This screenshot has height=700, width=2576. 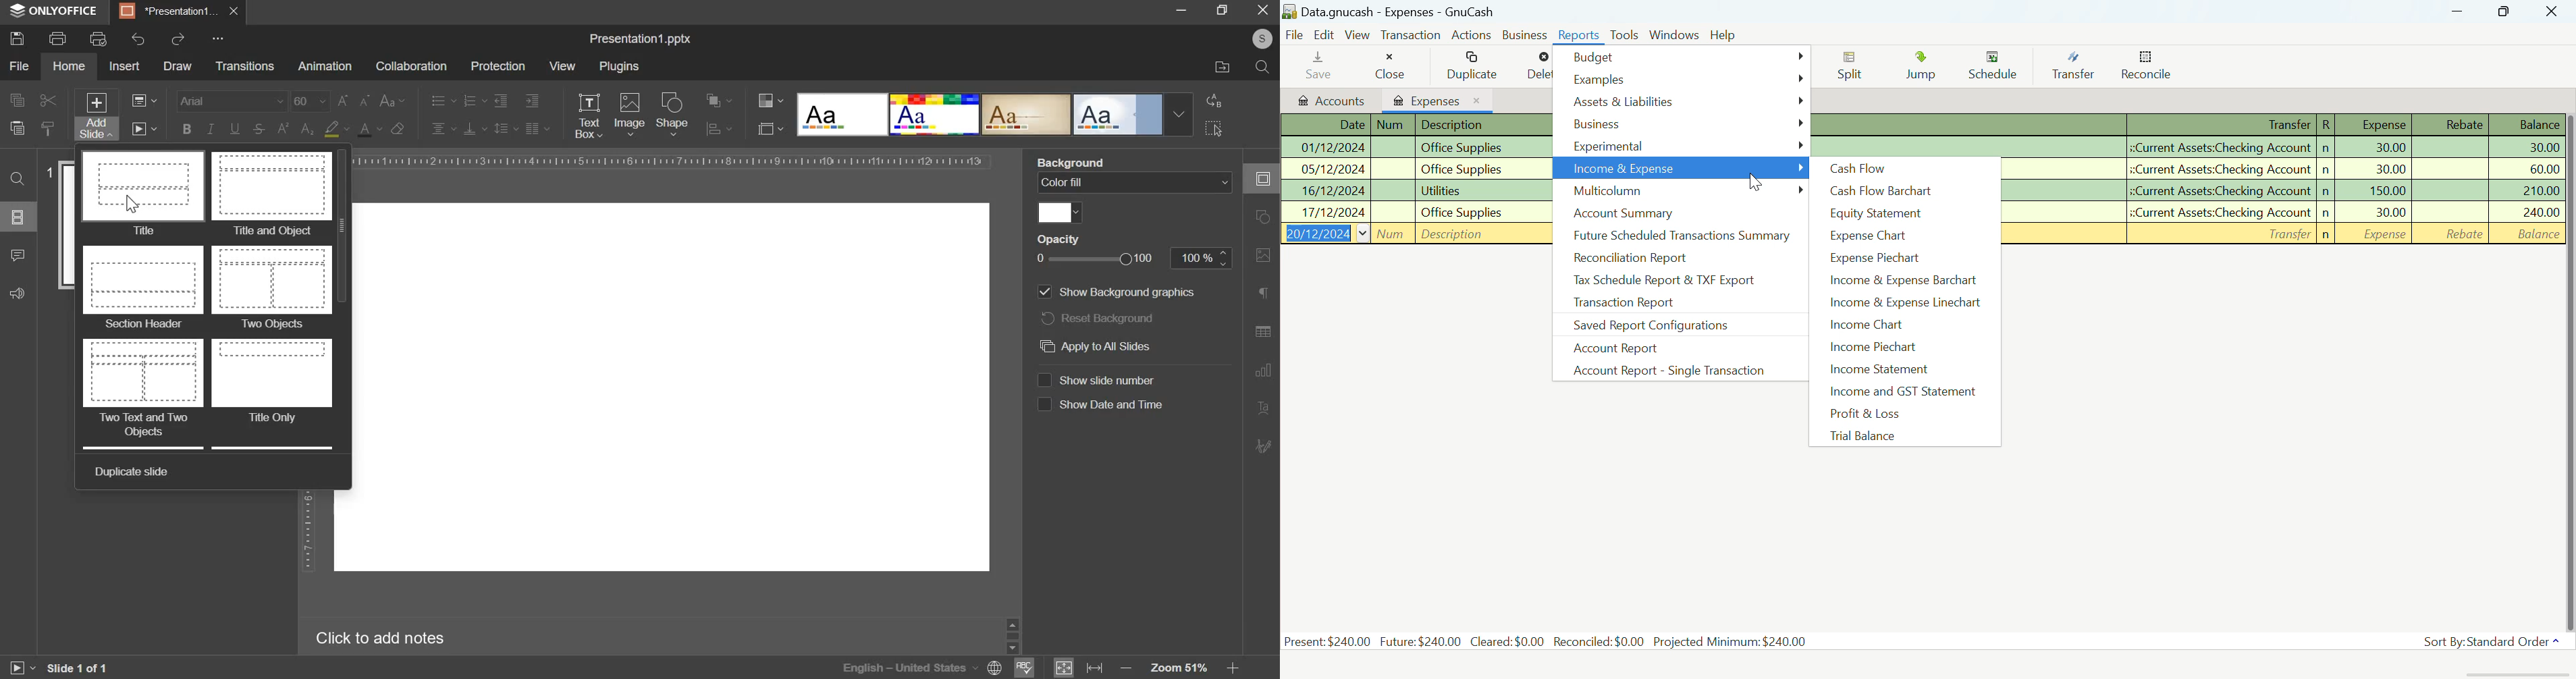 I want to click on italics, so click(x=210, y=128).